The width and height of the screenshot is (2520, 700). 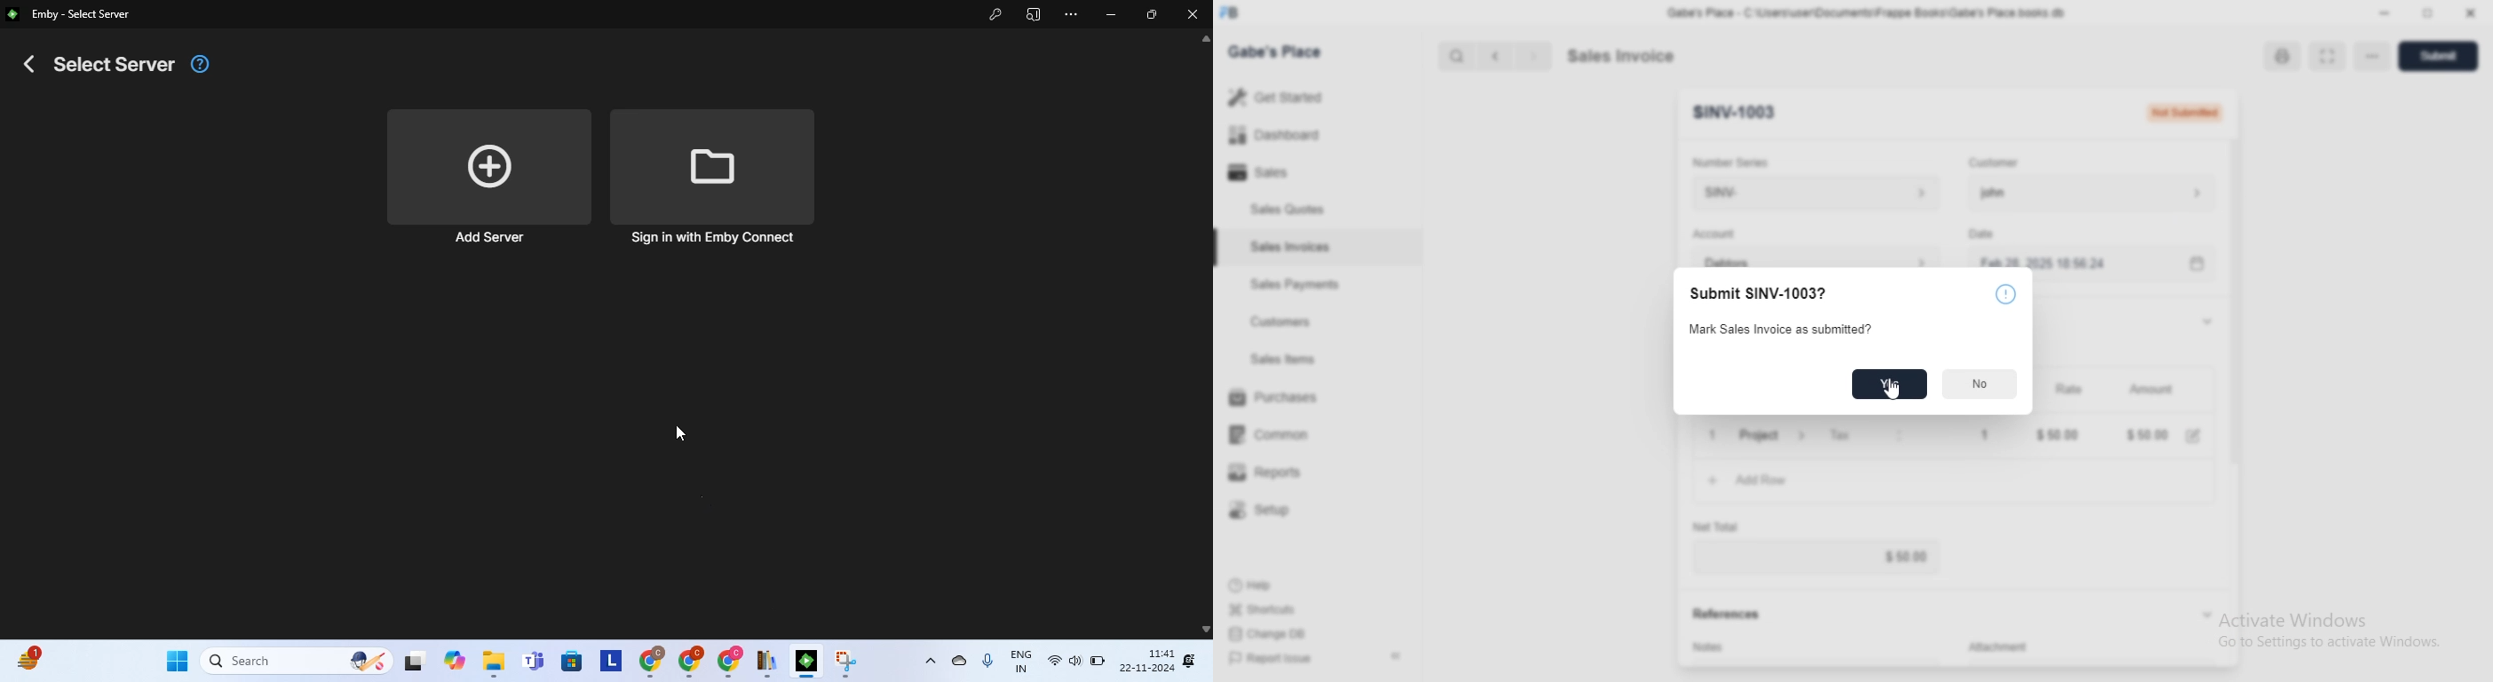 What do you see at coordinates (1888, 390) in the screenshot?
I see `cursor` at bounding box center [1888, 390].